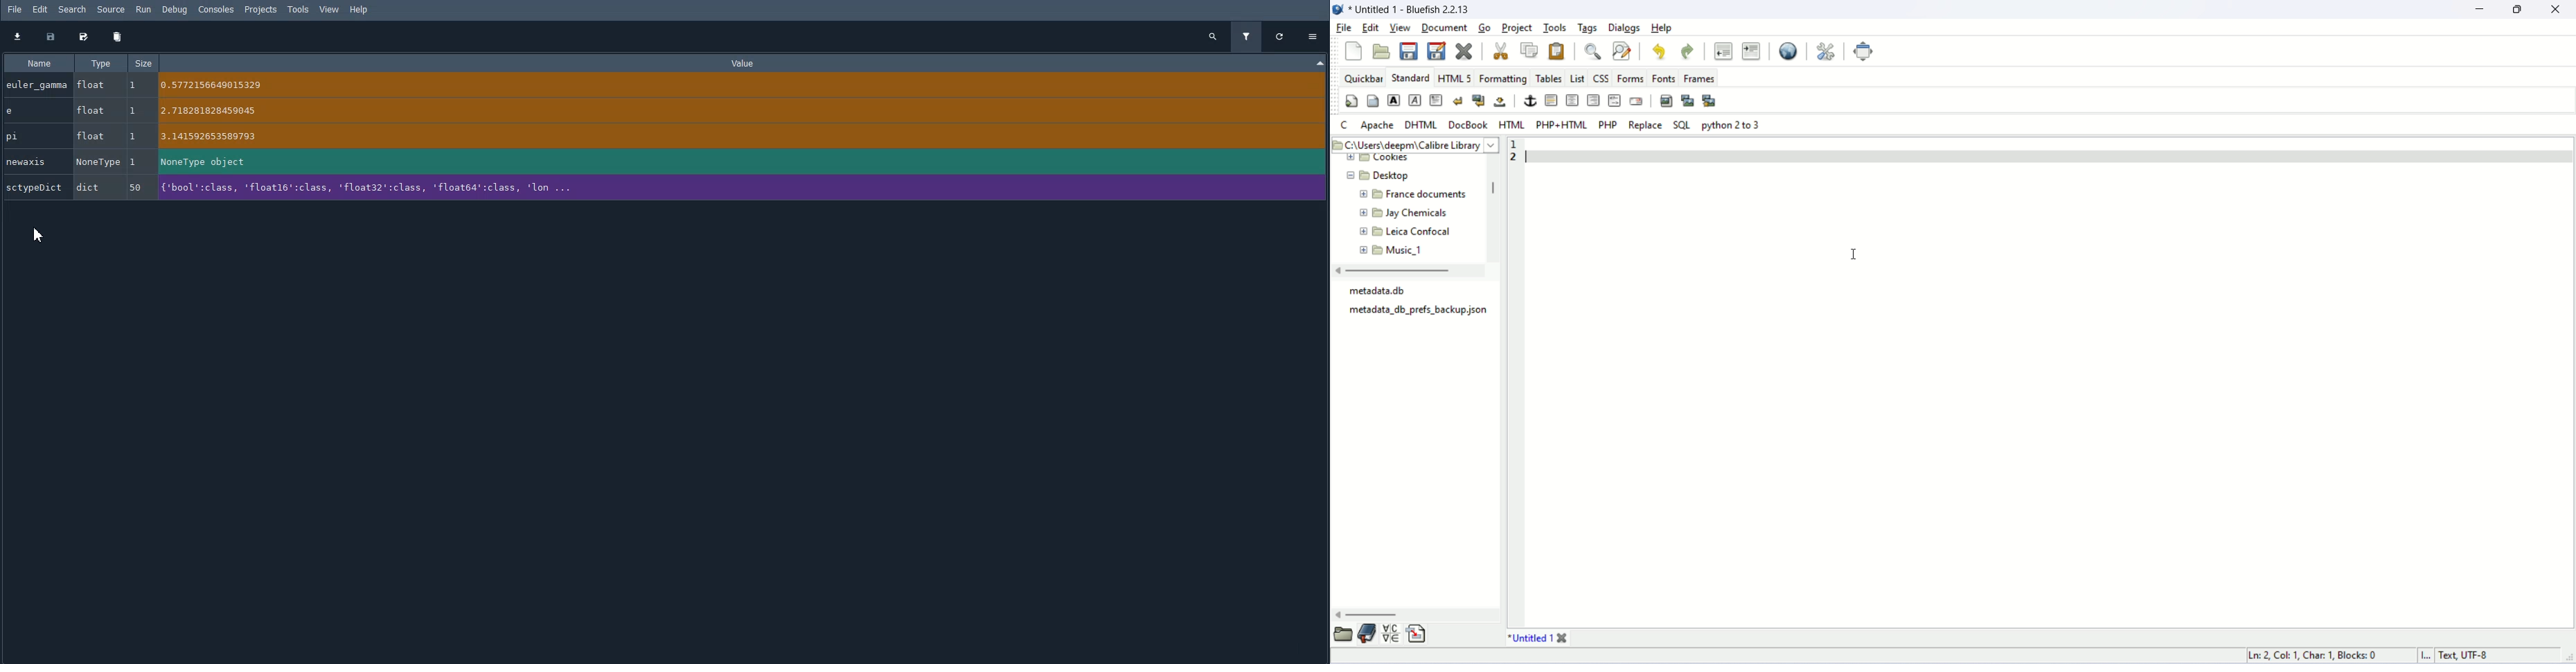 This screenshot has width=2576, height=672. What do you see at coordinates (1408, 195) in the screenshot?
I see `folder name` at bounding box center [1408, 195].